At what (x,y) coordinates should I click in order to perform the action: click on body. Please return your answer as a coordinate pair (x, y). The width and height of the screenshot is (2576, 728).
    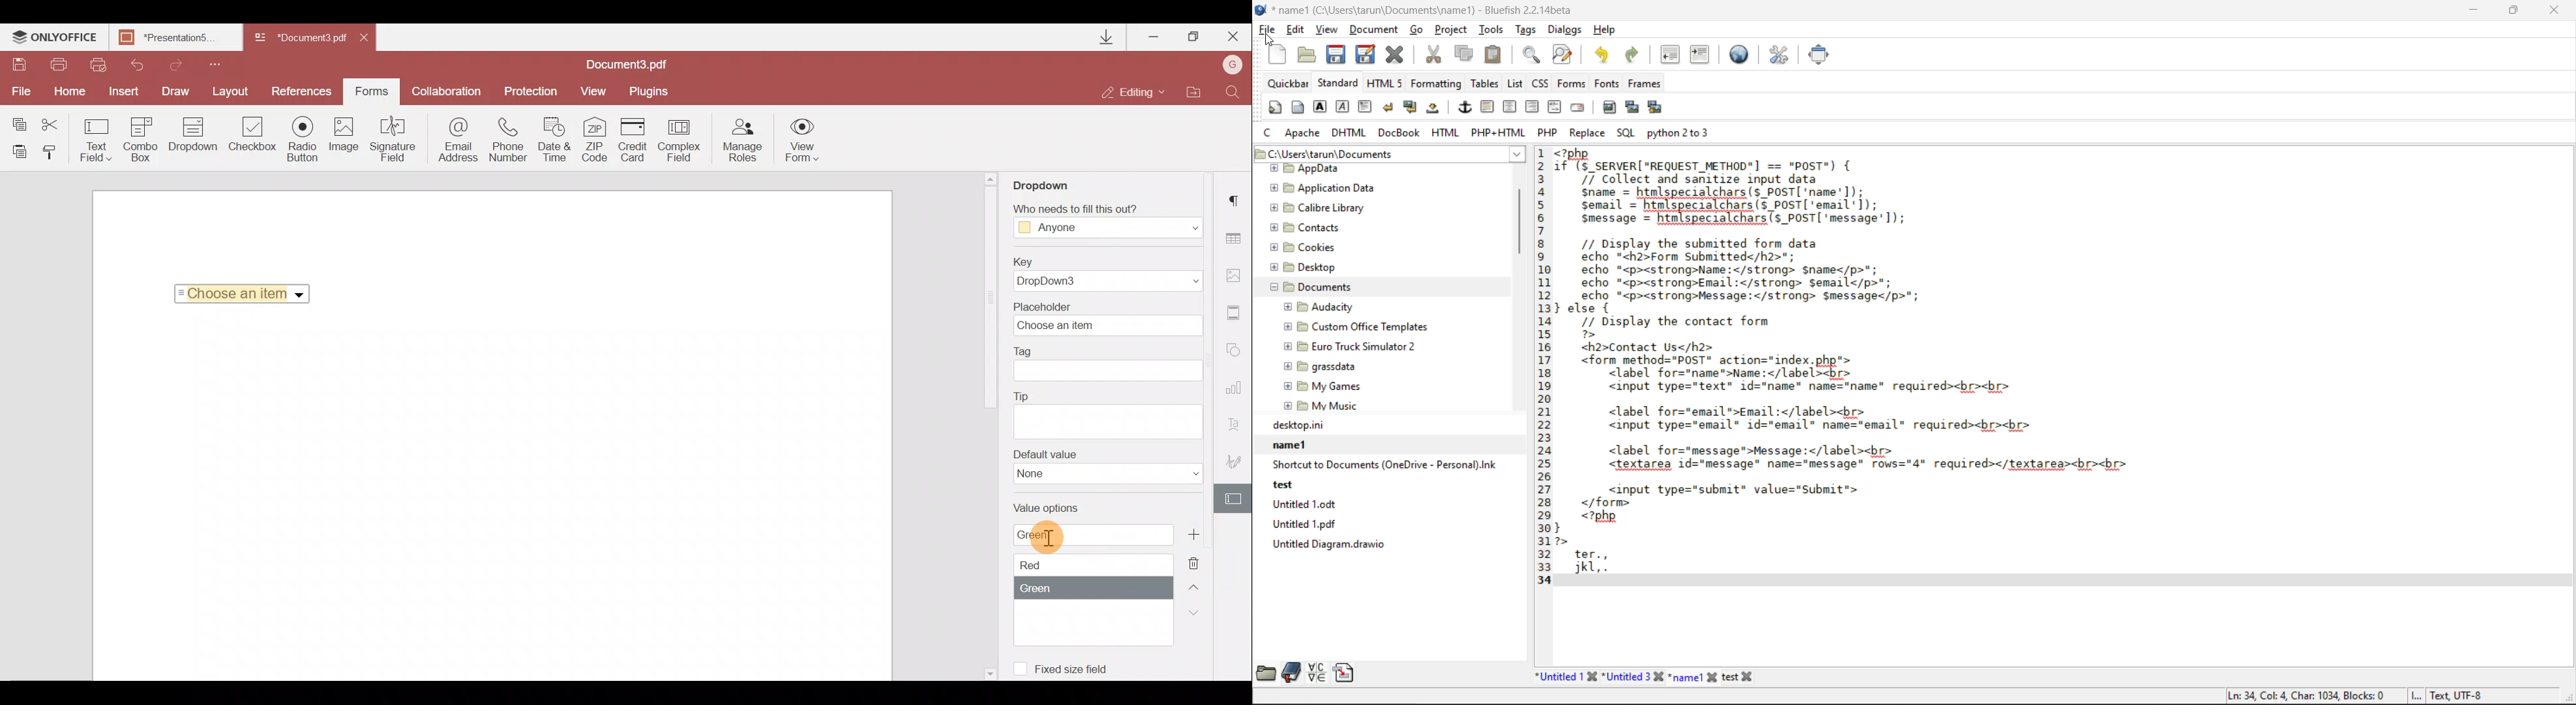
    Looking at the image, I should click on (1298, 108).